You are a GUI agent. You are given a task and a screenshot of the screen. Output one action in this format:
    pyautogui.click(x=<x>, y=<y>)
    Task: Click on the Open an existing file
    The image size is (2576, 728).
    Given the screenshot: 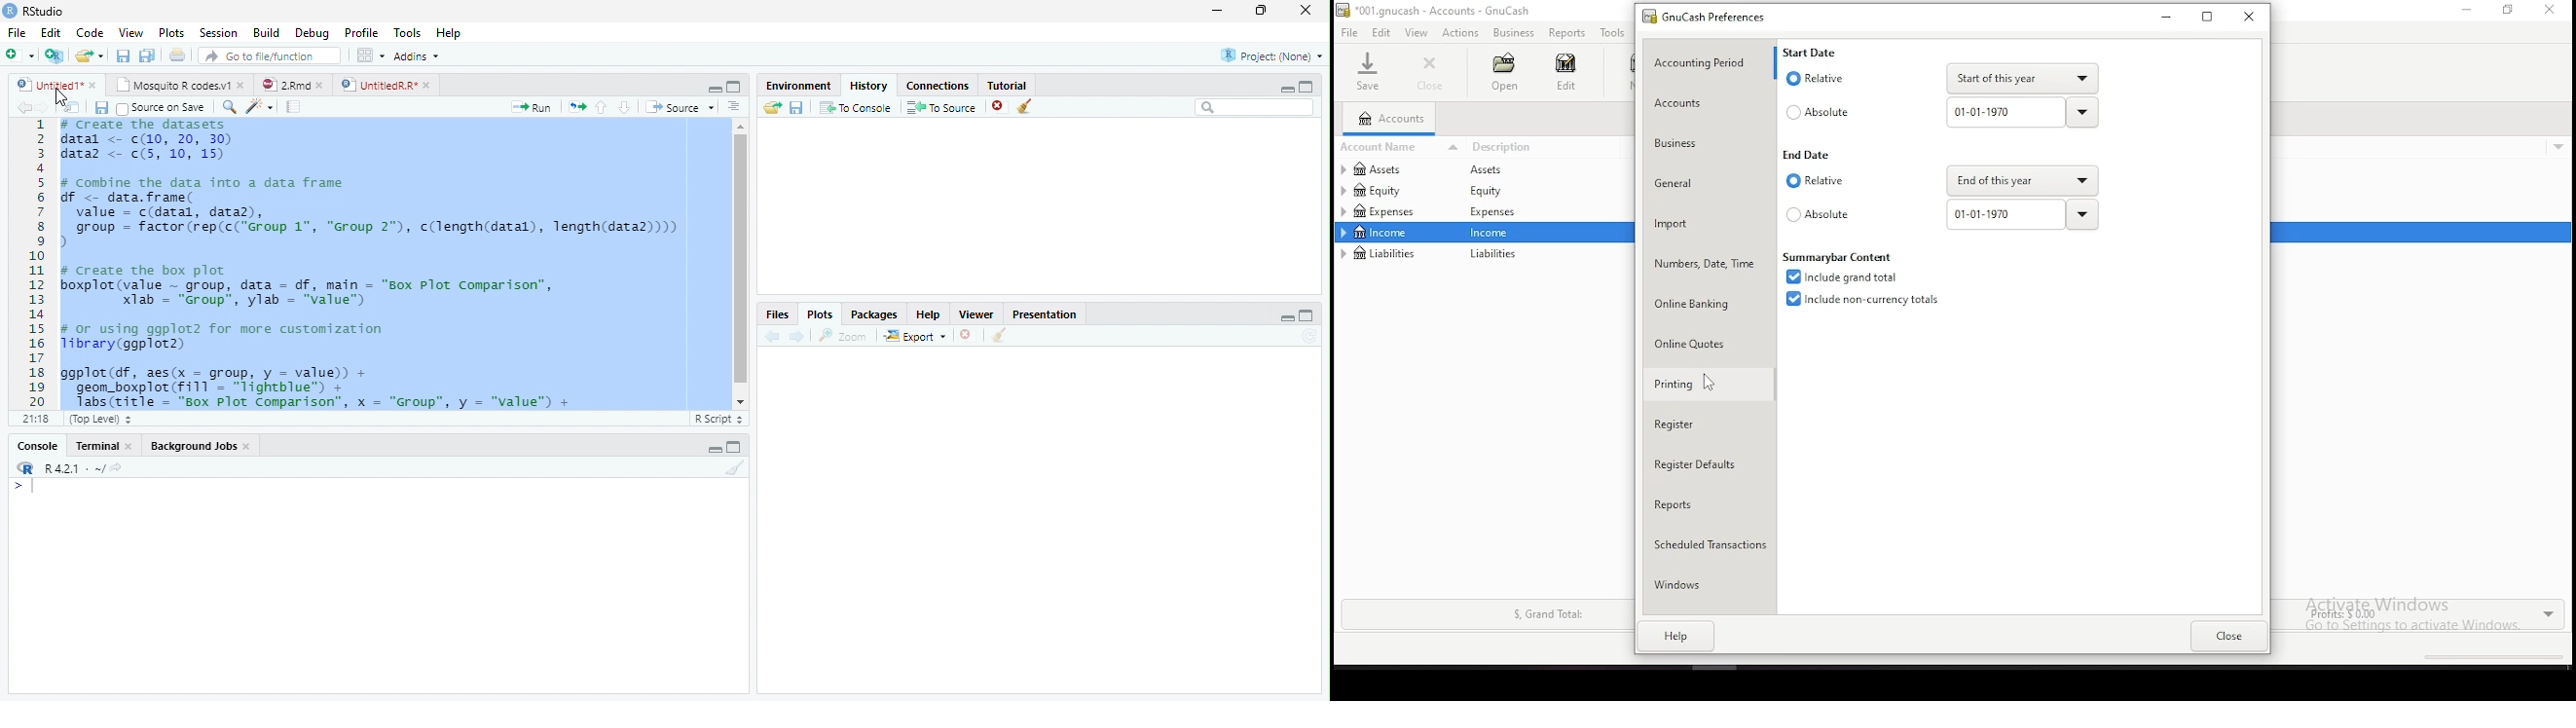 What is the action you would take?
    pyautogui.click(x=83, y=55)
    